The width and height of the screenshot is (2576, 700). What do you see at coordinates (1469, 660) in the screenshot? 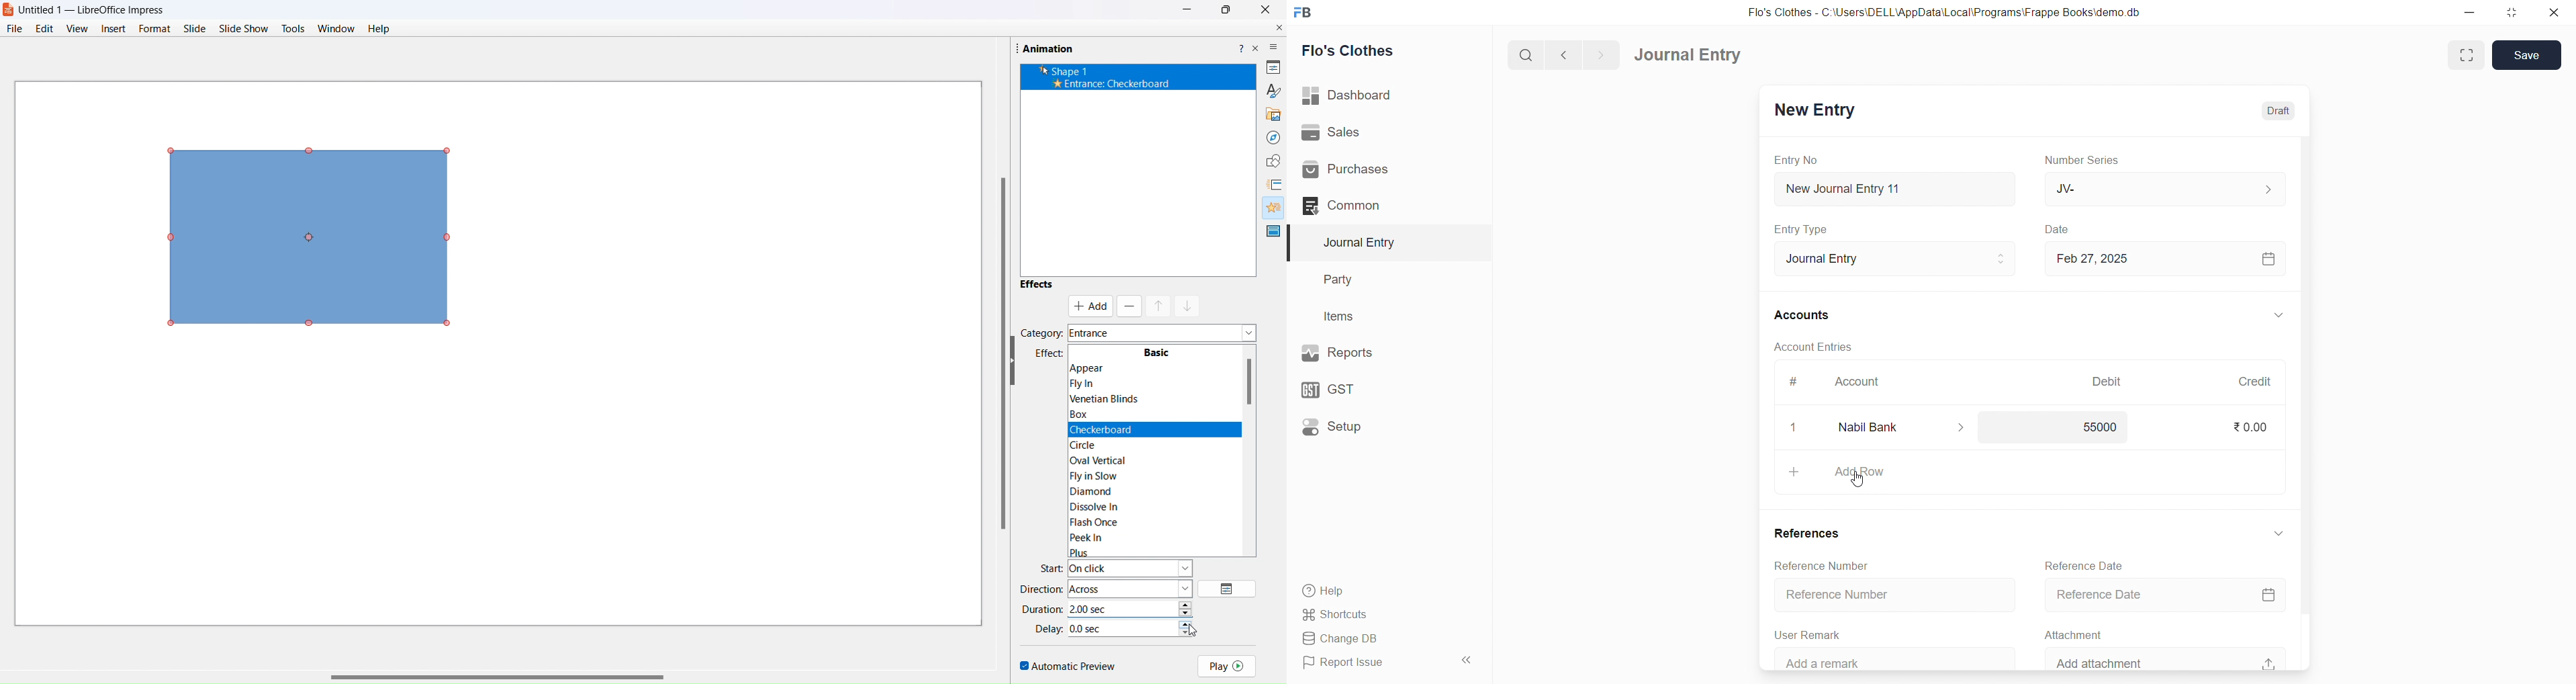
I see `collapse sidebar` at bounding box center [1469, 660].